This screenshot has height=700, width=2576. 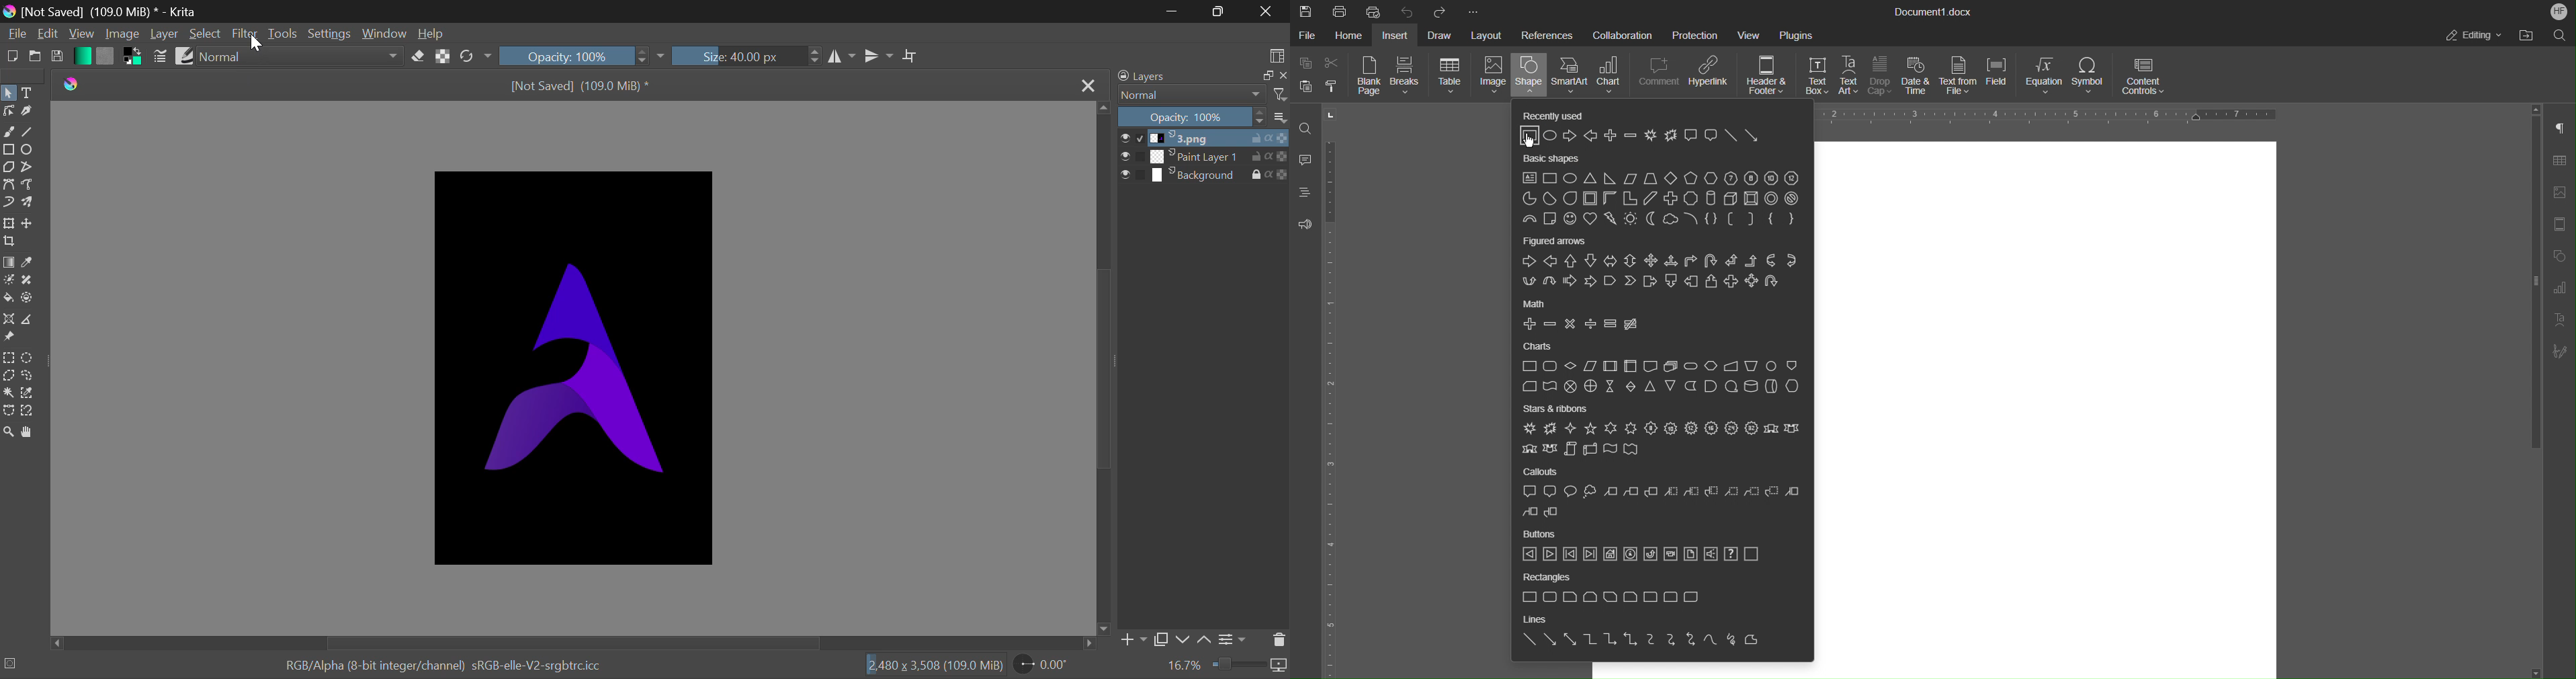 I want to click on Math, so click(x=1539, y=303).